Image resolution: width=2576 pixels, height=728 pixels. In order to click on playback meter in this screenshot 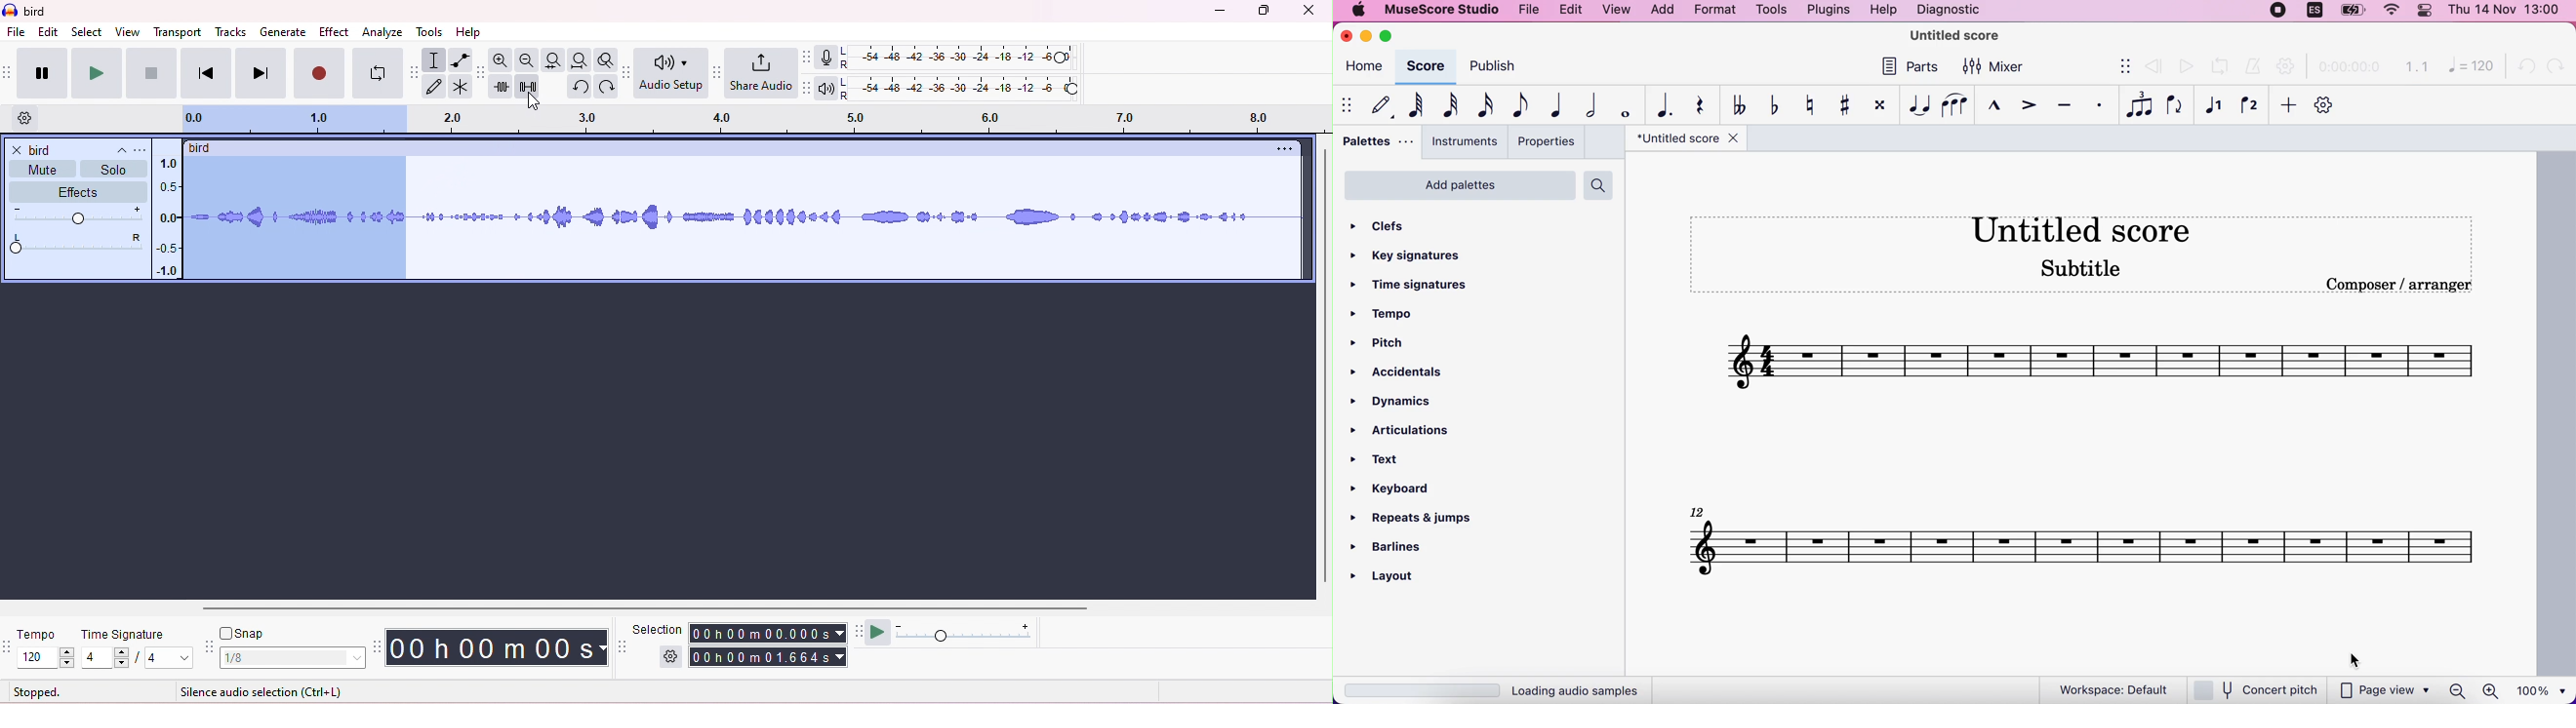, I will do `click(833, 86)`.